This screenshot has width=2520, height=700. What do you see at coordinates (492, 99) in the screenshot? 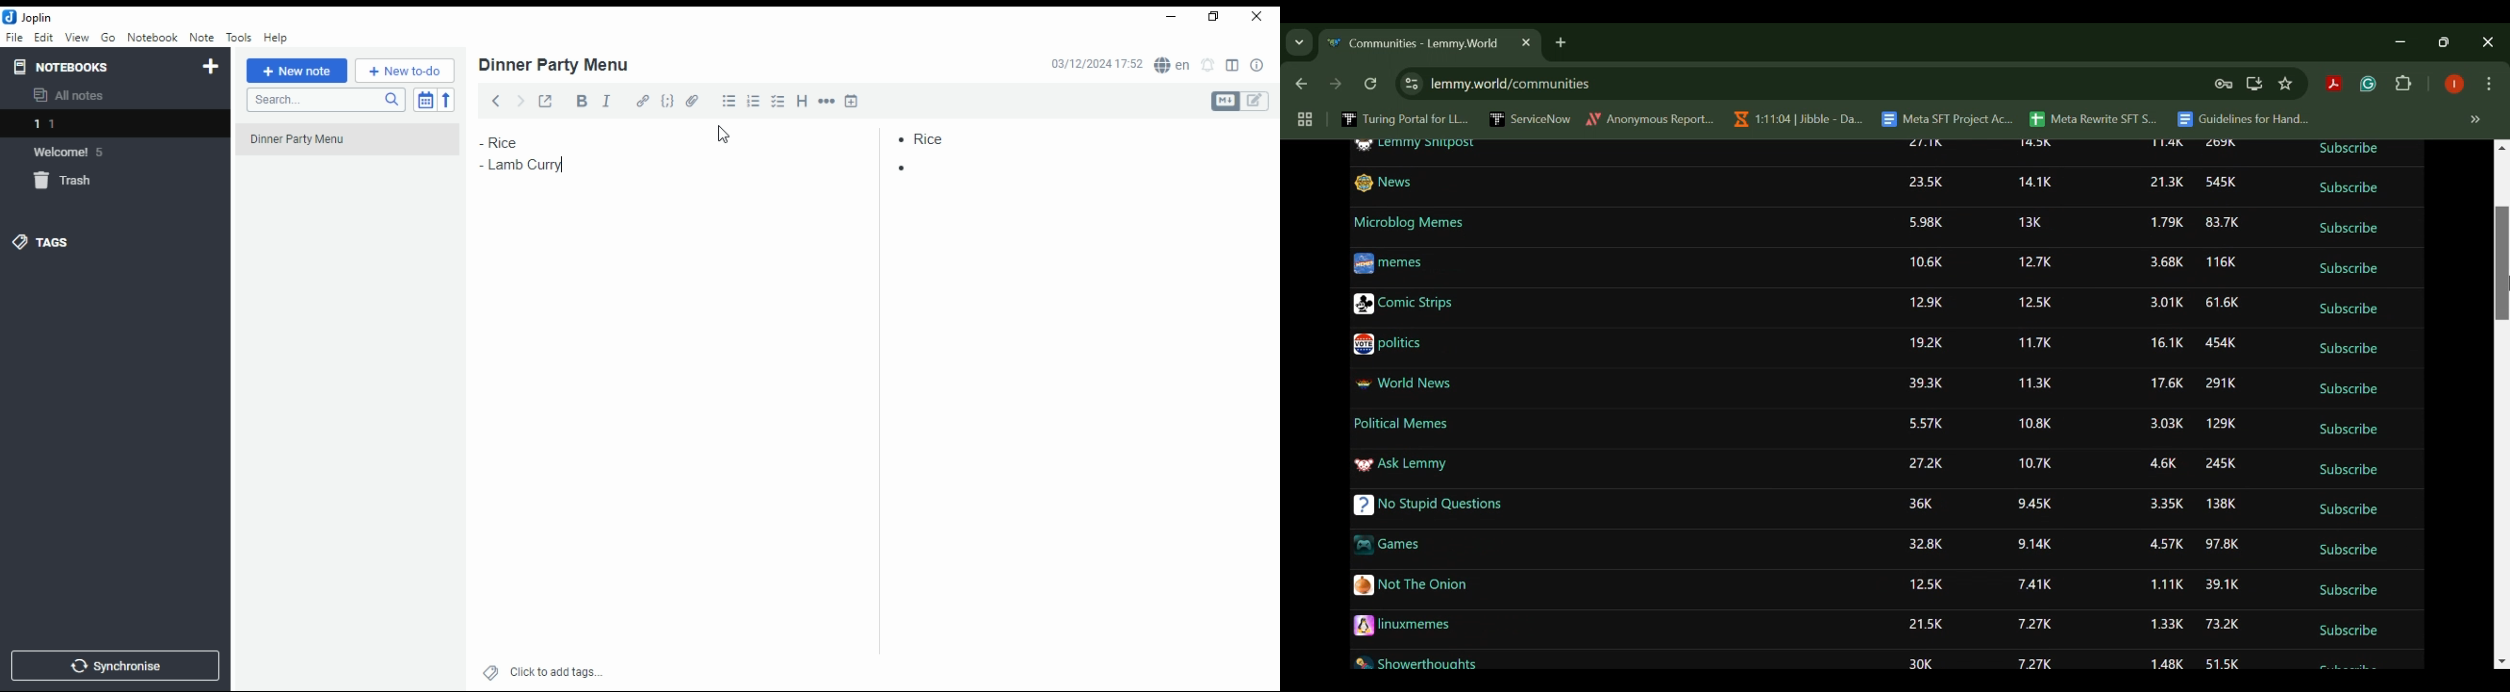
I see `back` at bounding box center [492, 99].